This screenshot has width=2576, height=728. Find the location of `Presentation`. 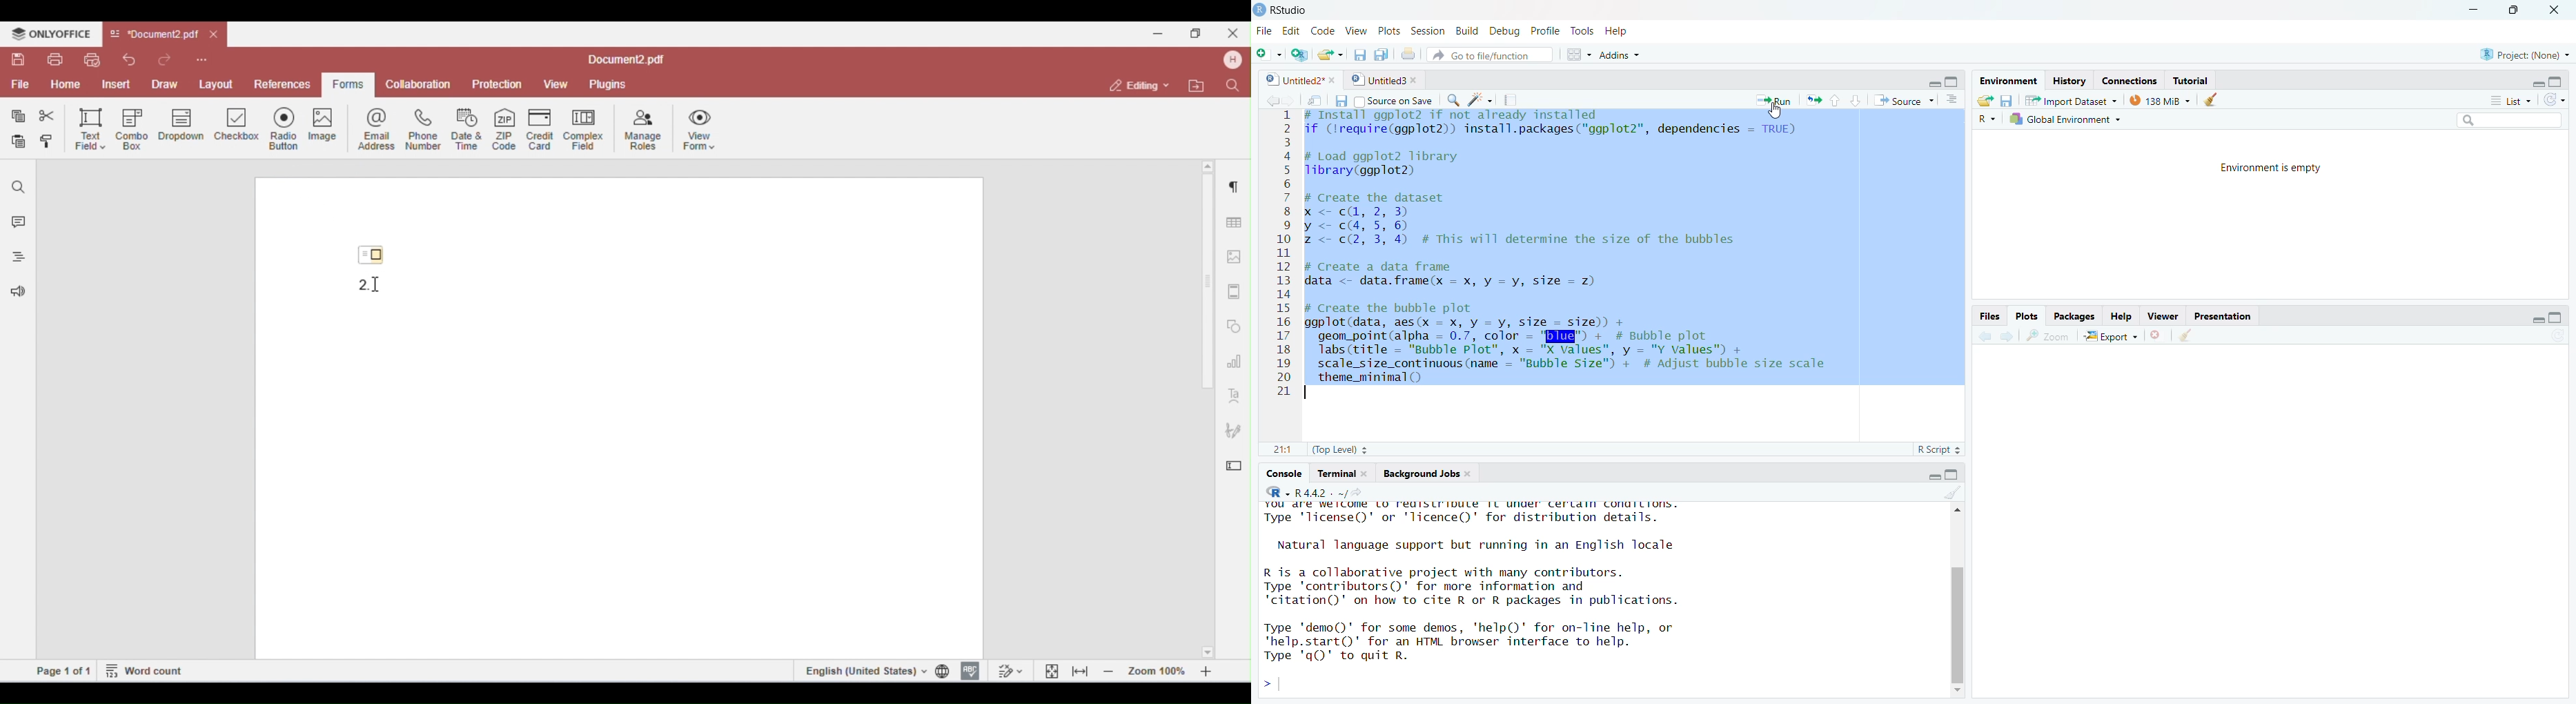

Presentation is located at coordinates (2223, 316).